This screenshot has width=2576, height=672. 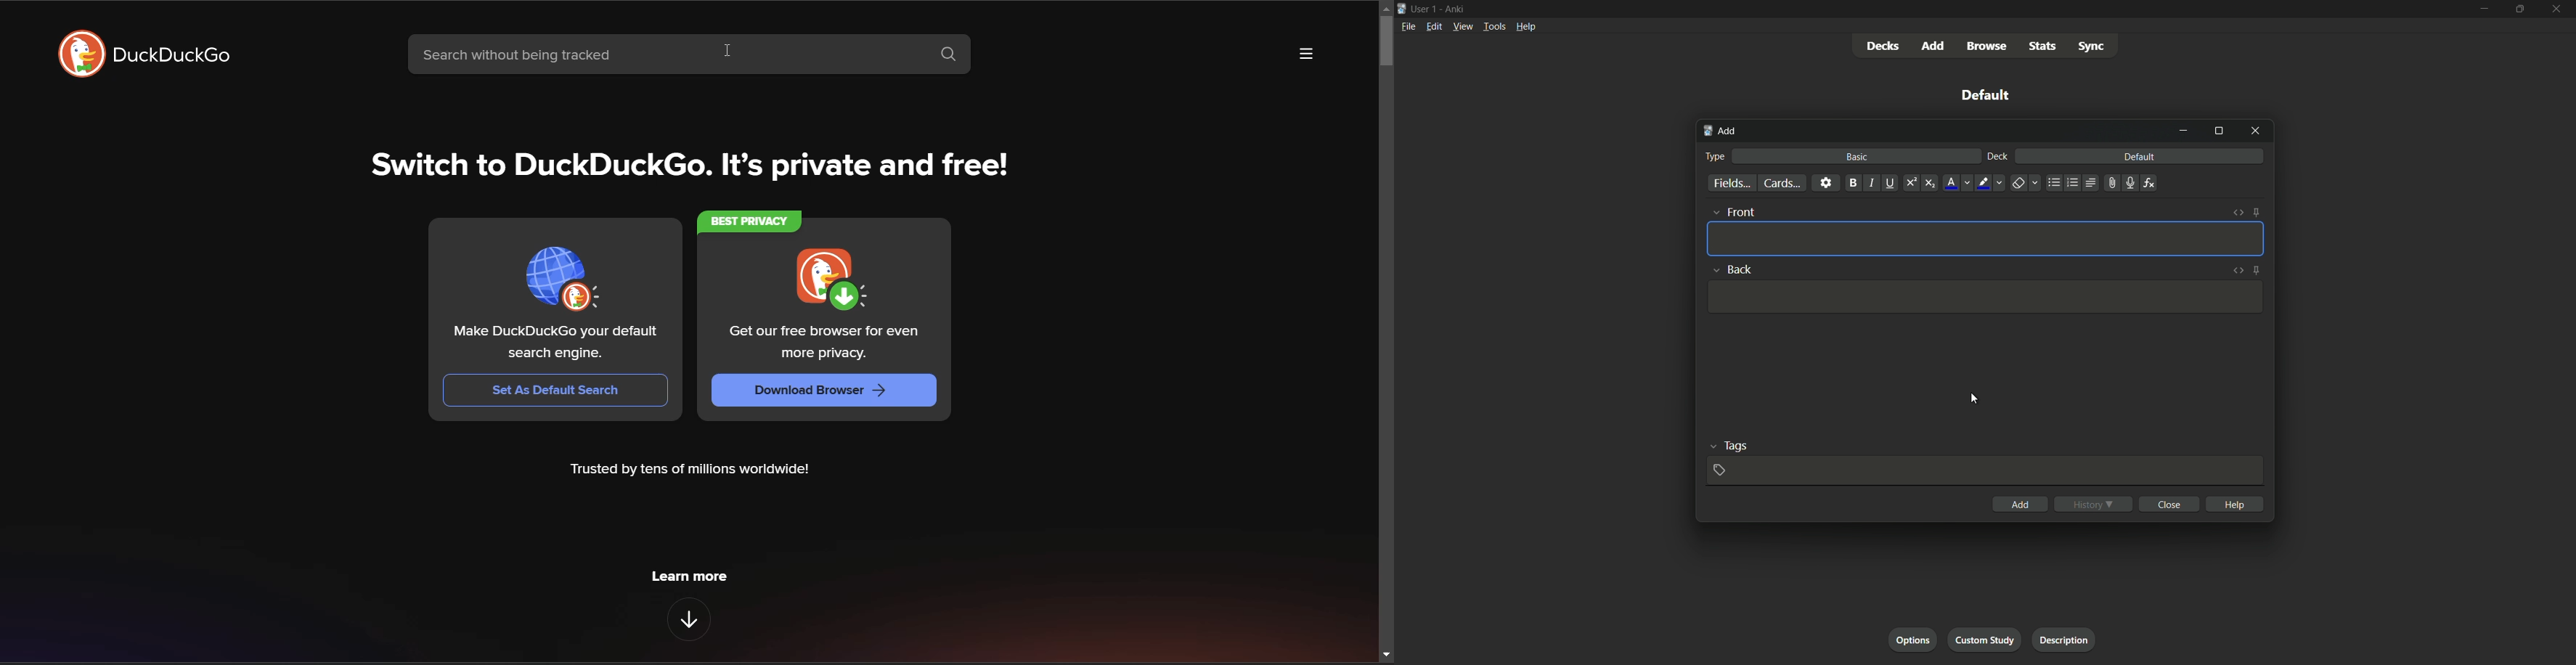 What do you see at coordinates (2092, 46) in the screenshot?
I see `sync` at bounding box center [2092, 46].